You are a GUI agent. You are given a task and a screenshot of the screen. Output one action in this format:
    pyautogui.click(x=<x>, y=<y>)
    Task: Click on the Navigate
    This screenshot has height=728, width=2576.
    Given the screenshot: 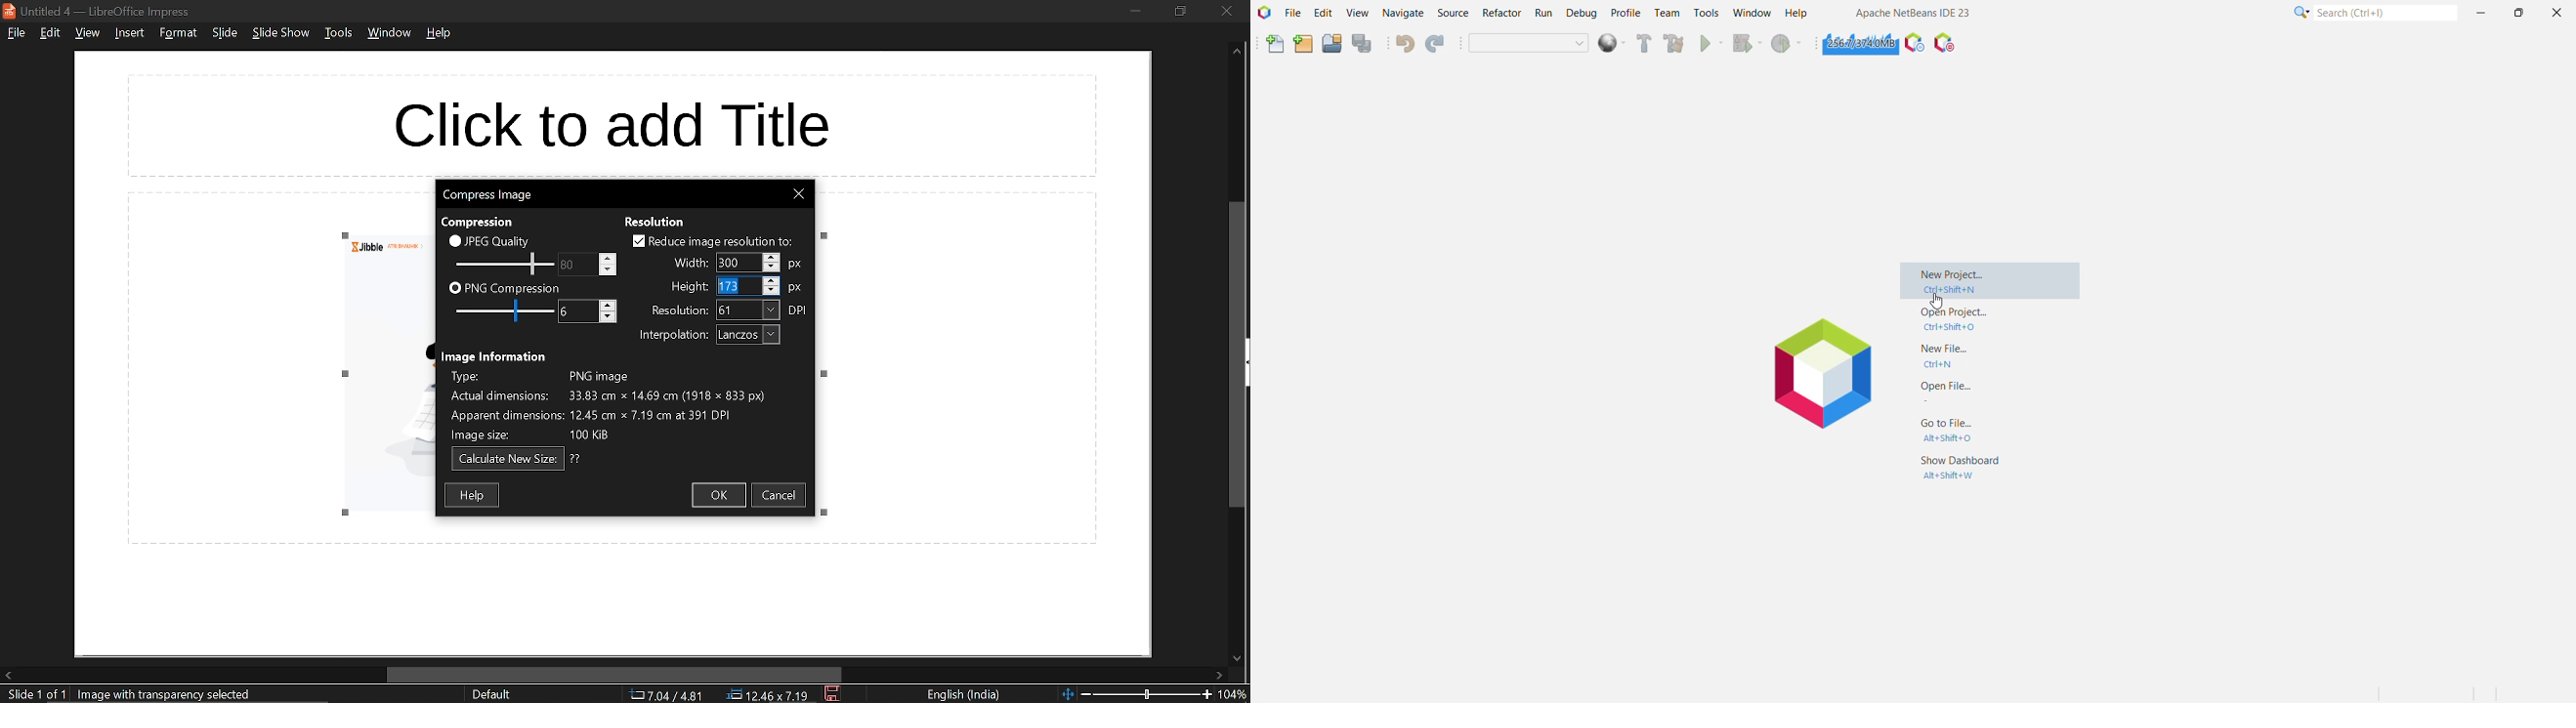 What is the action you would take?
    pyautogui.click(x=1403, y=14)
    